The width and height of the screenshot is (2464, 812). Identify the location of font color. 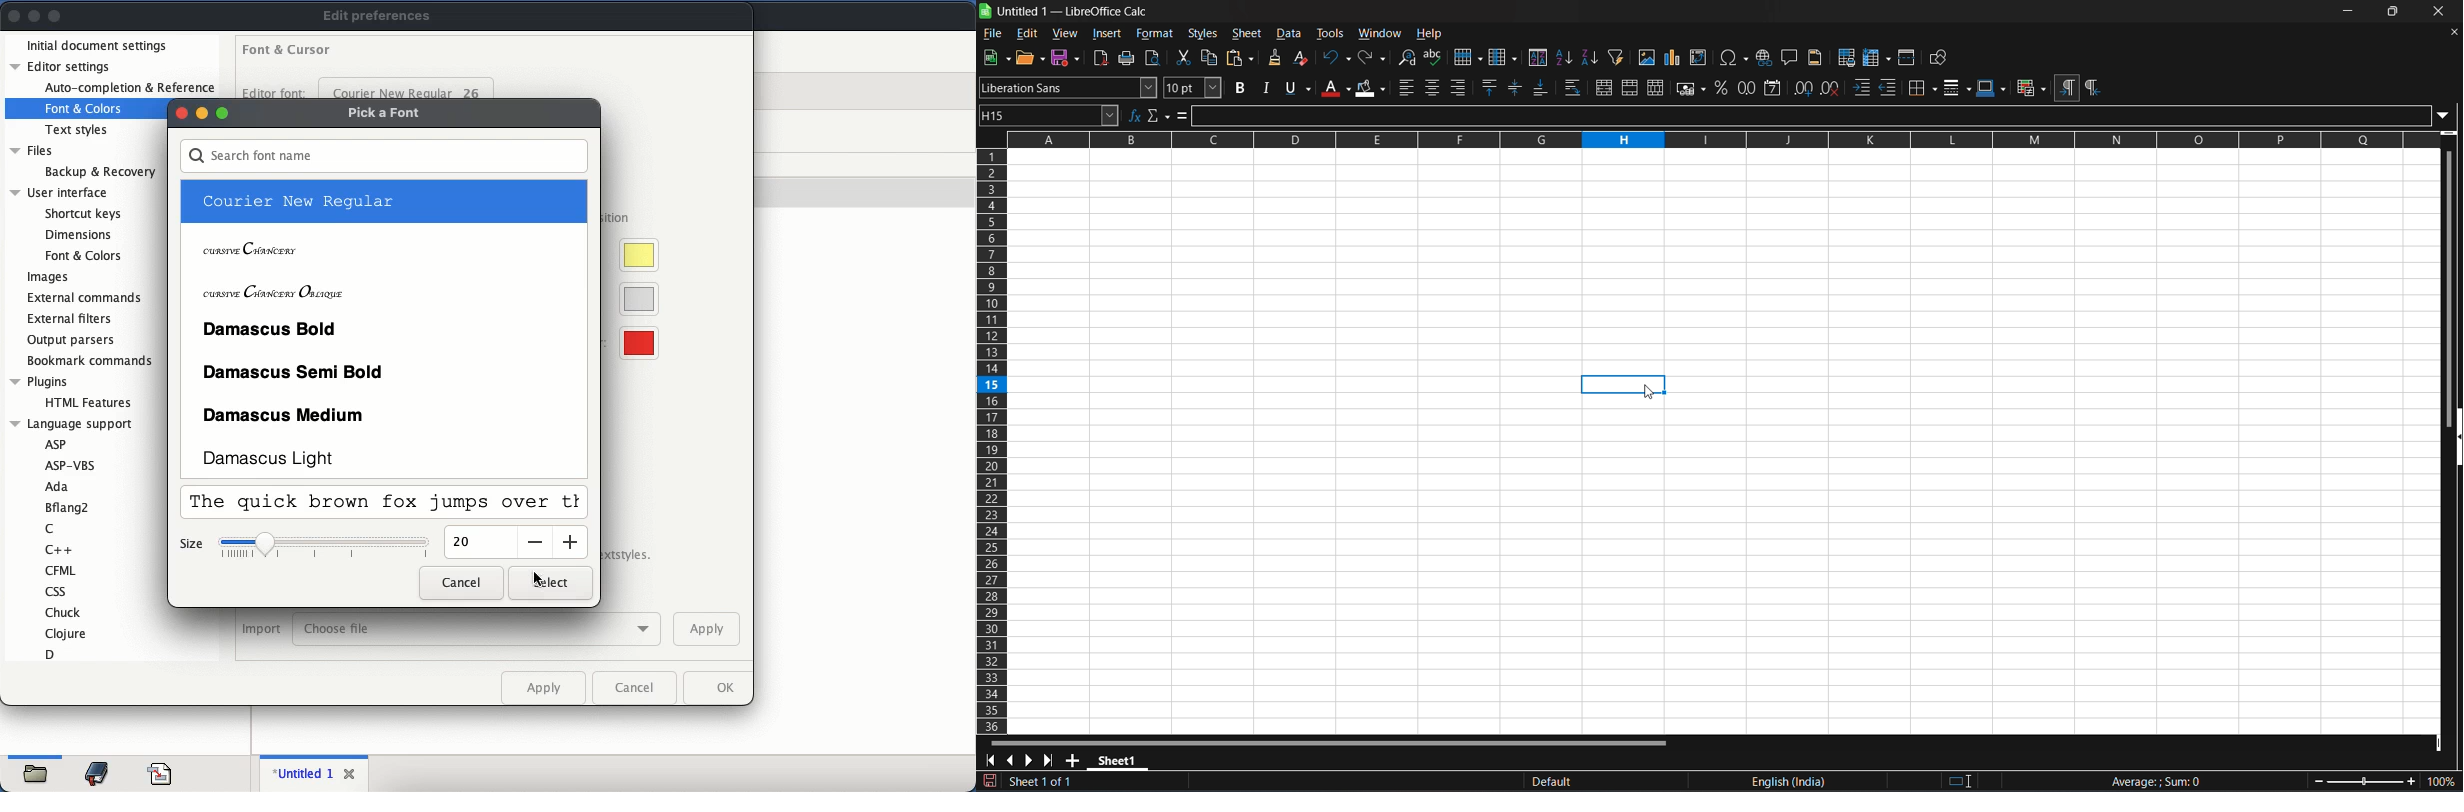
(1336, 88).